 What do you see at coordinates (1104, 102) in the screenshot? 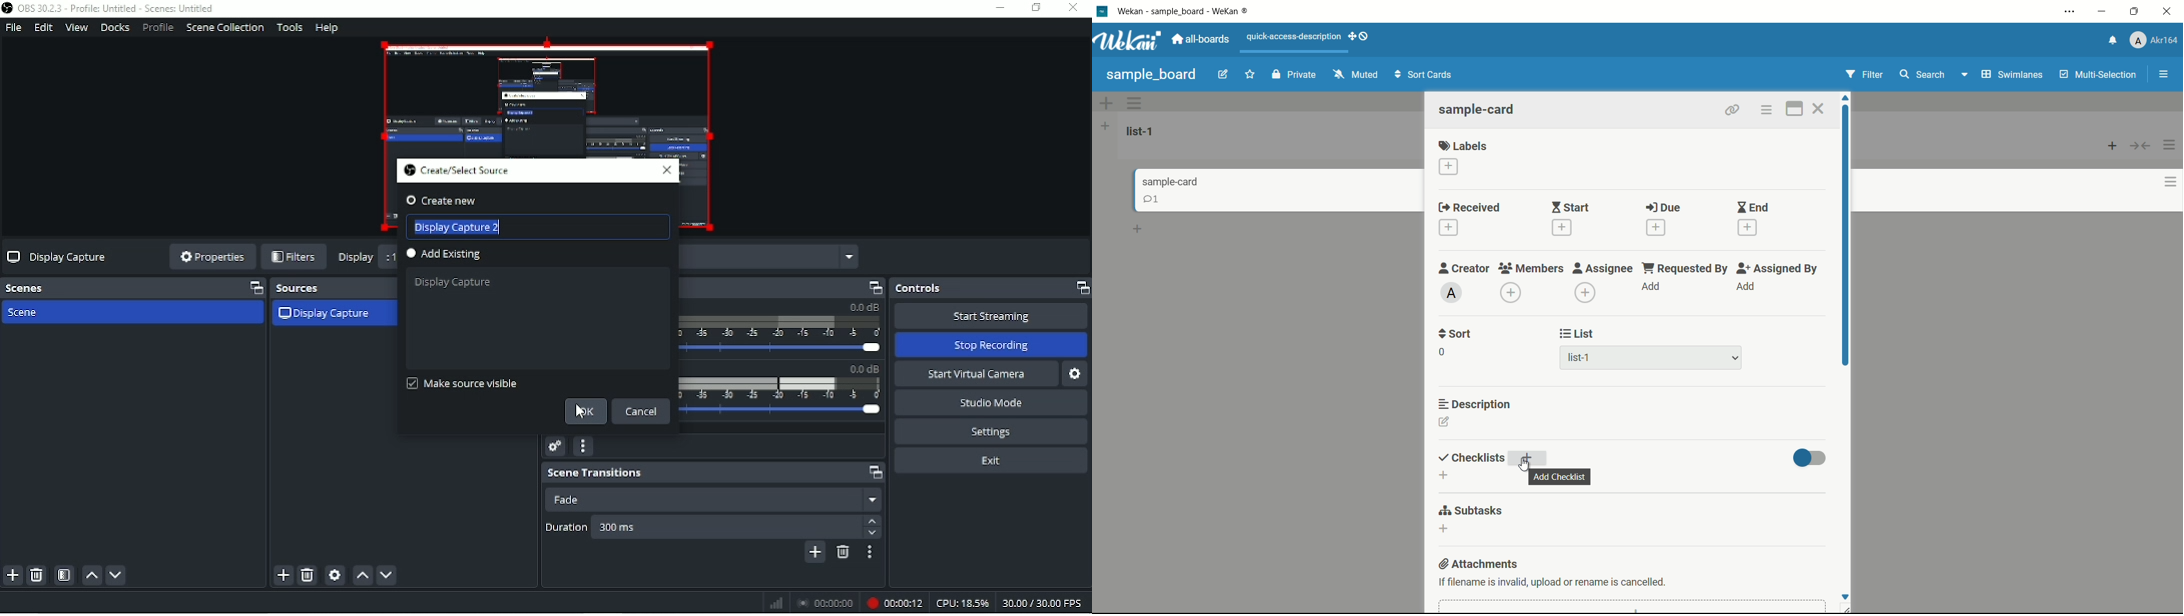
I see `add options` at bounding box center [1104, 102].